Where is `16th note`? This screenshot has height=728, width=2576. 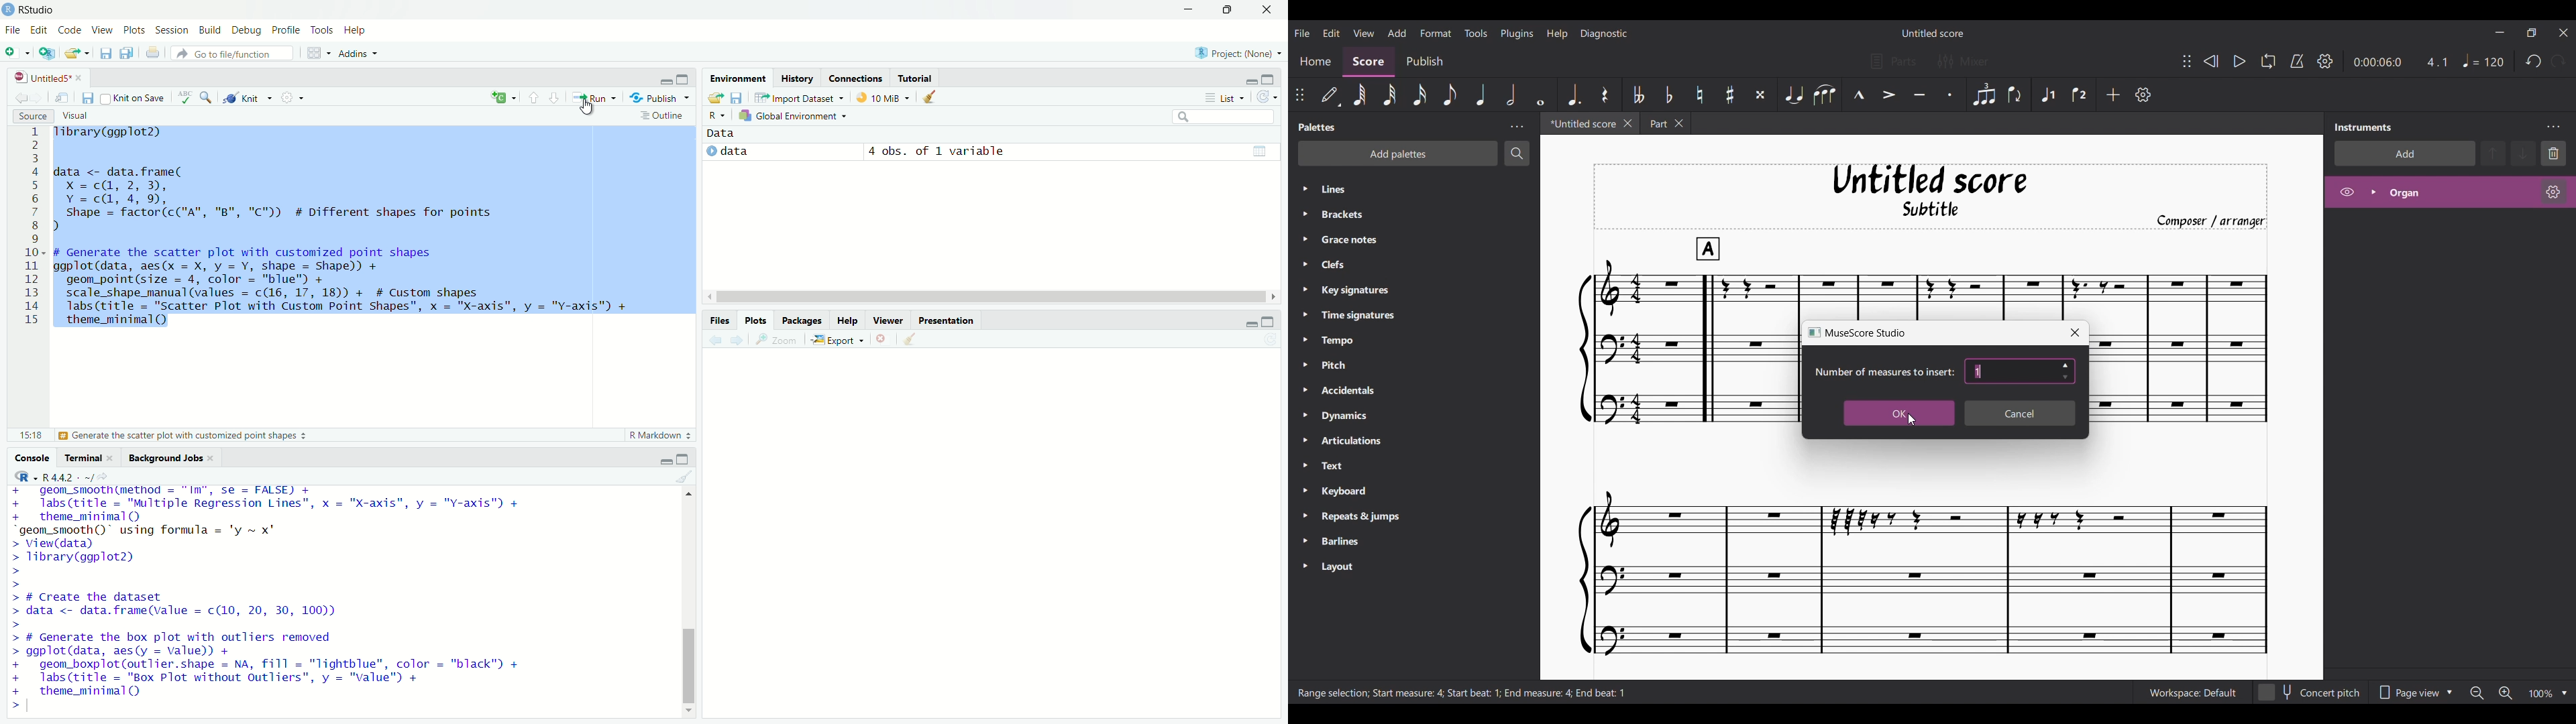
16th note is located at coordinates (1420, 95).